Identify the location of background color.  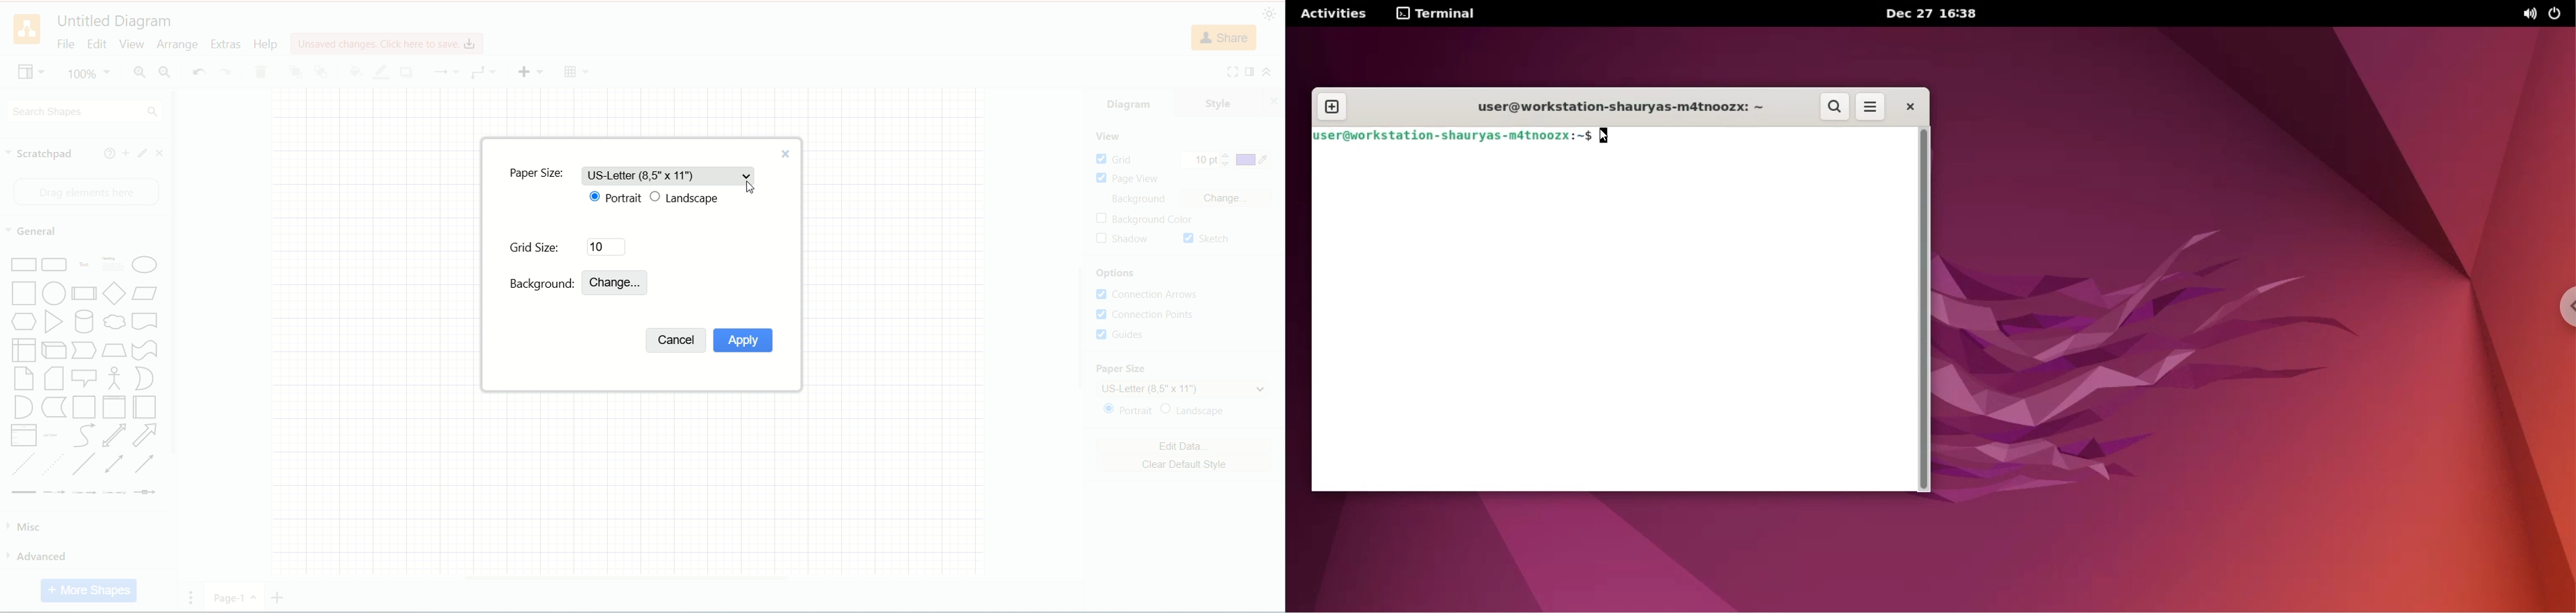
(1148, 220).